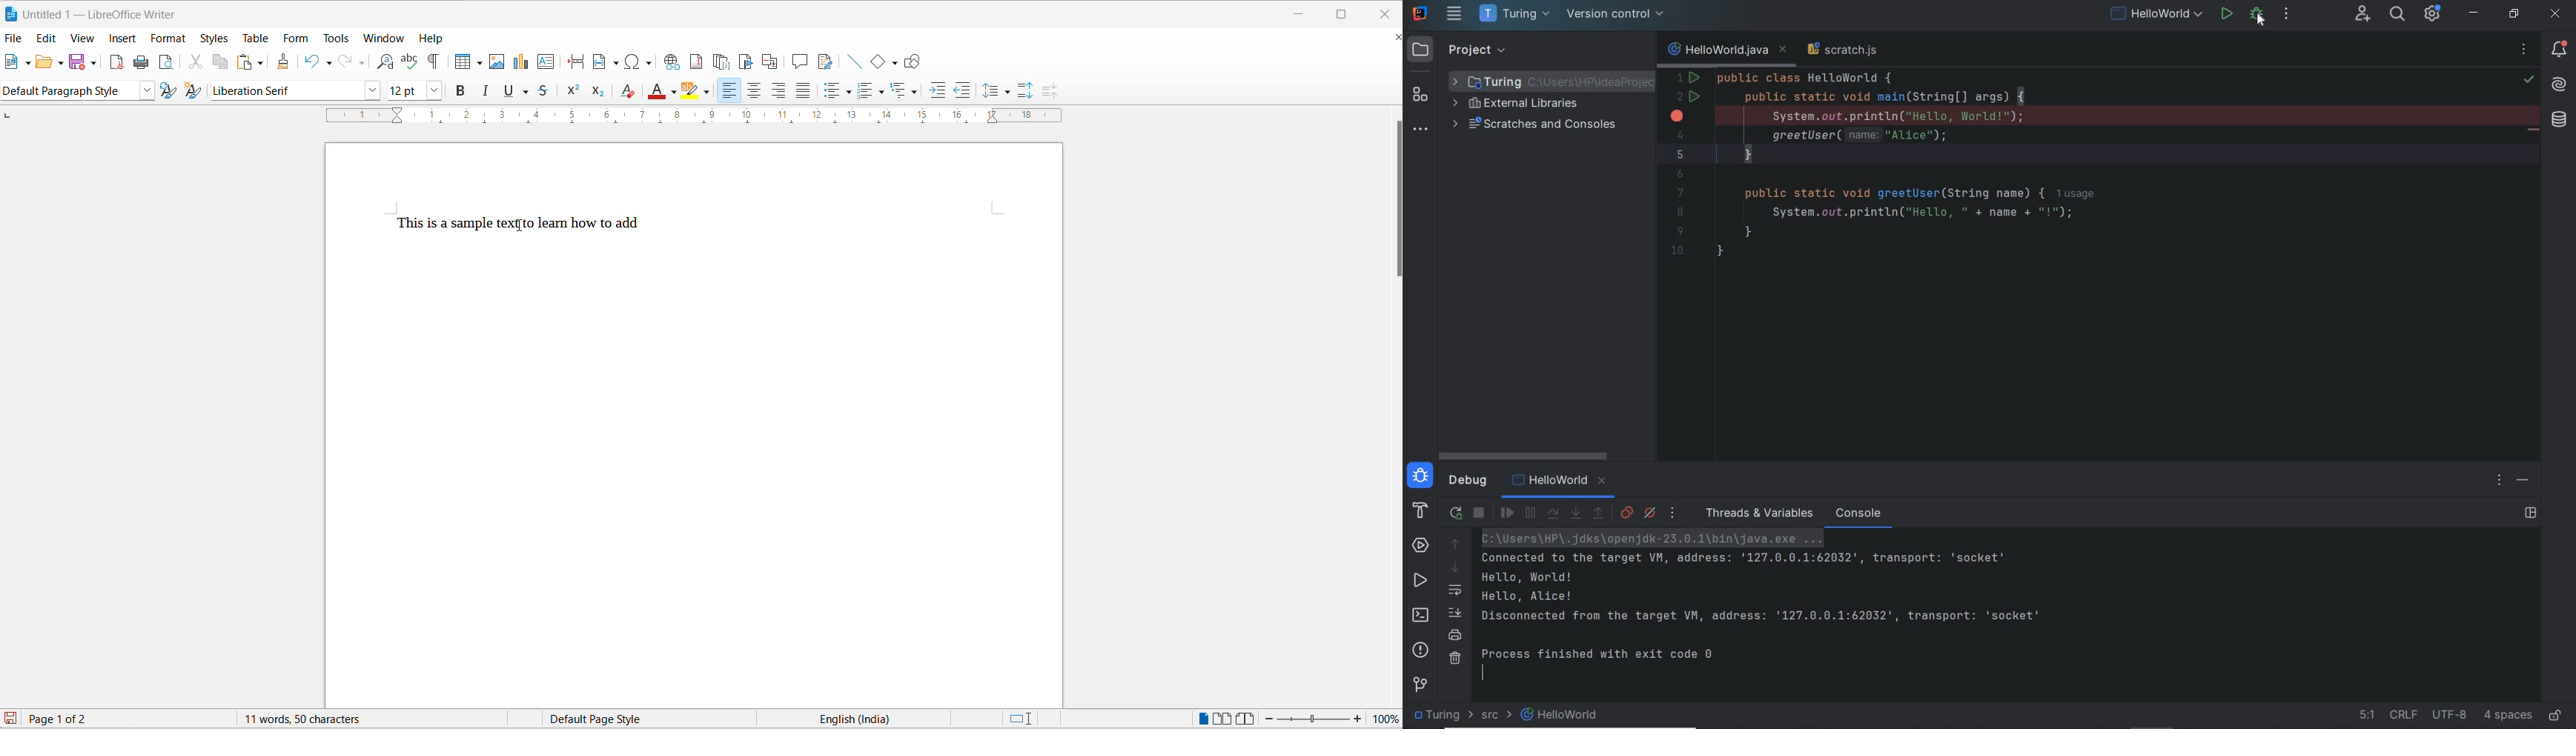  What do you see at coordinates (1012, 93) in the screenshot?
I see `line spacing options` at bounding box center [1012, 93].